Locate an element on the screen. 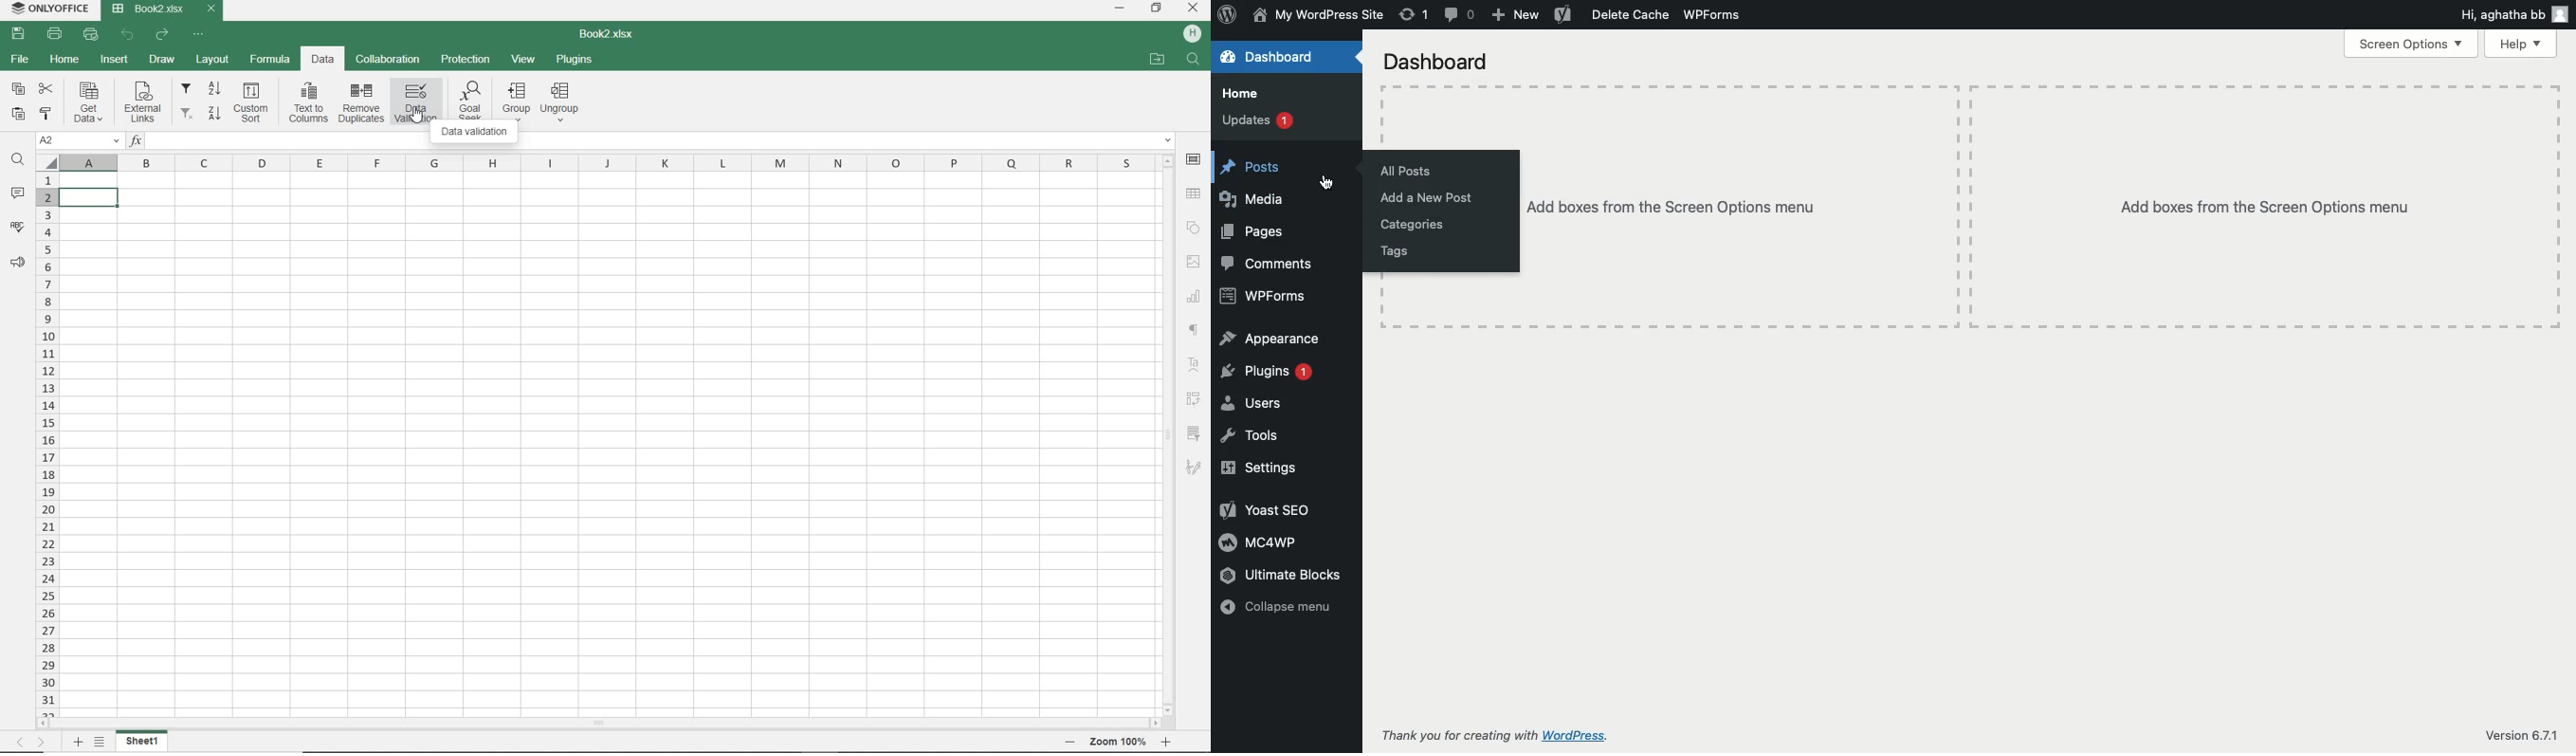 This screenshot has width=2576, height=756. CUSTOMIZE QUICK ACCESS TOOLBAR is located at coordinates (200, 35).